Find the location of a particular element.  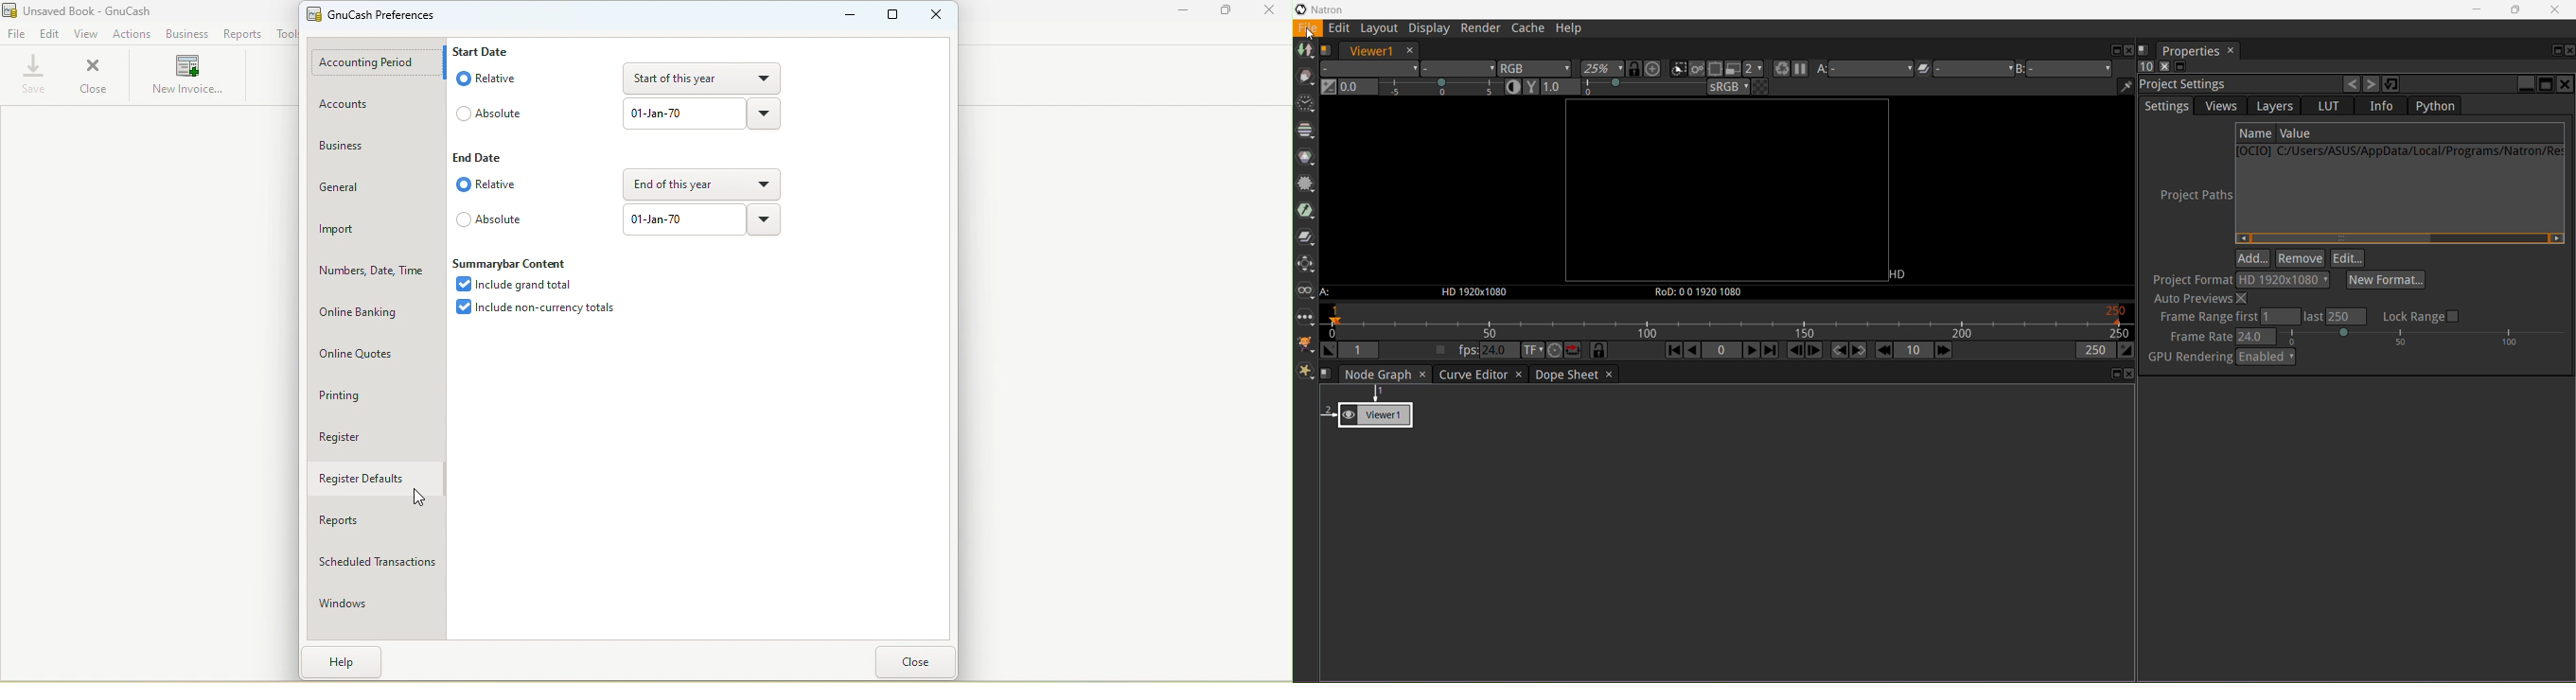

File  is located at coordinates (16, 34).